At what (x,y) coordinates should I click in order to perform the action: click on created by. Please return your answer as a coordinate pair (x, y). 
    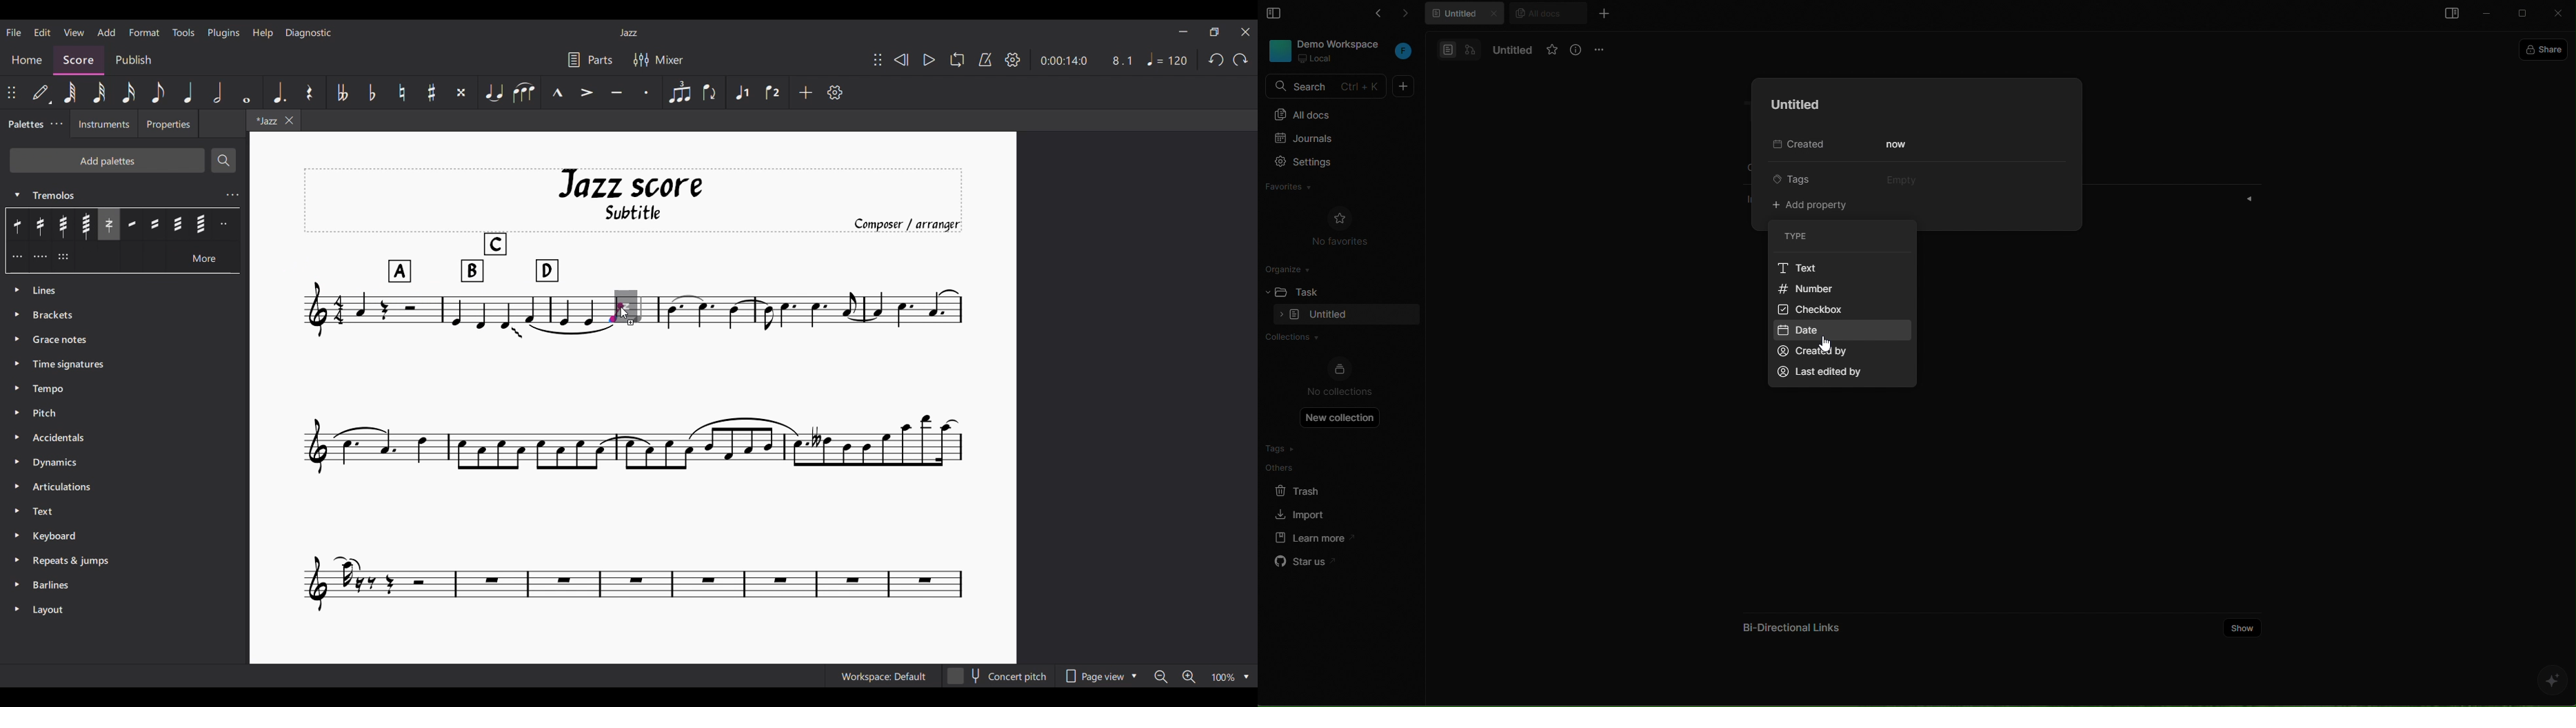
    Looking at the image, I should click on (1816, 350).